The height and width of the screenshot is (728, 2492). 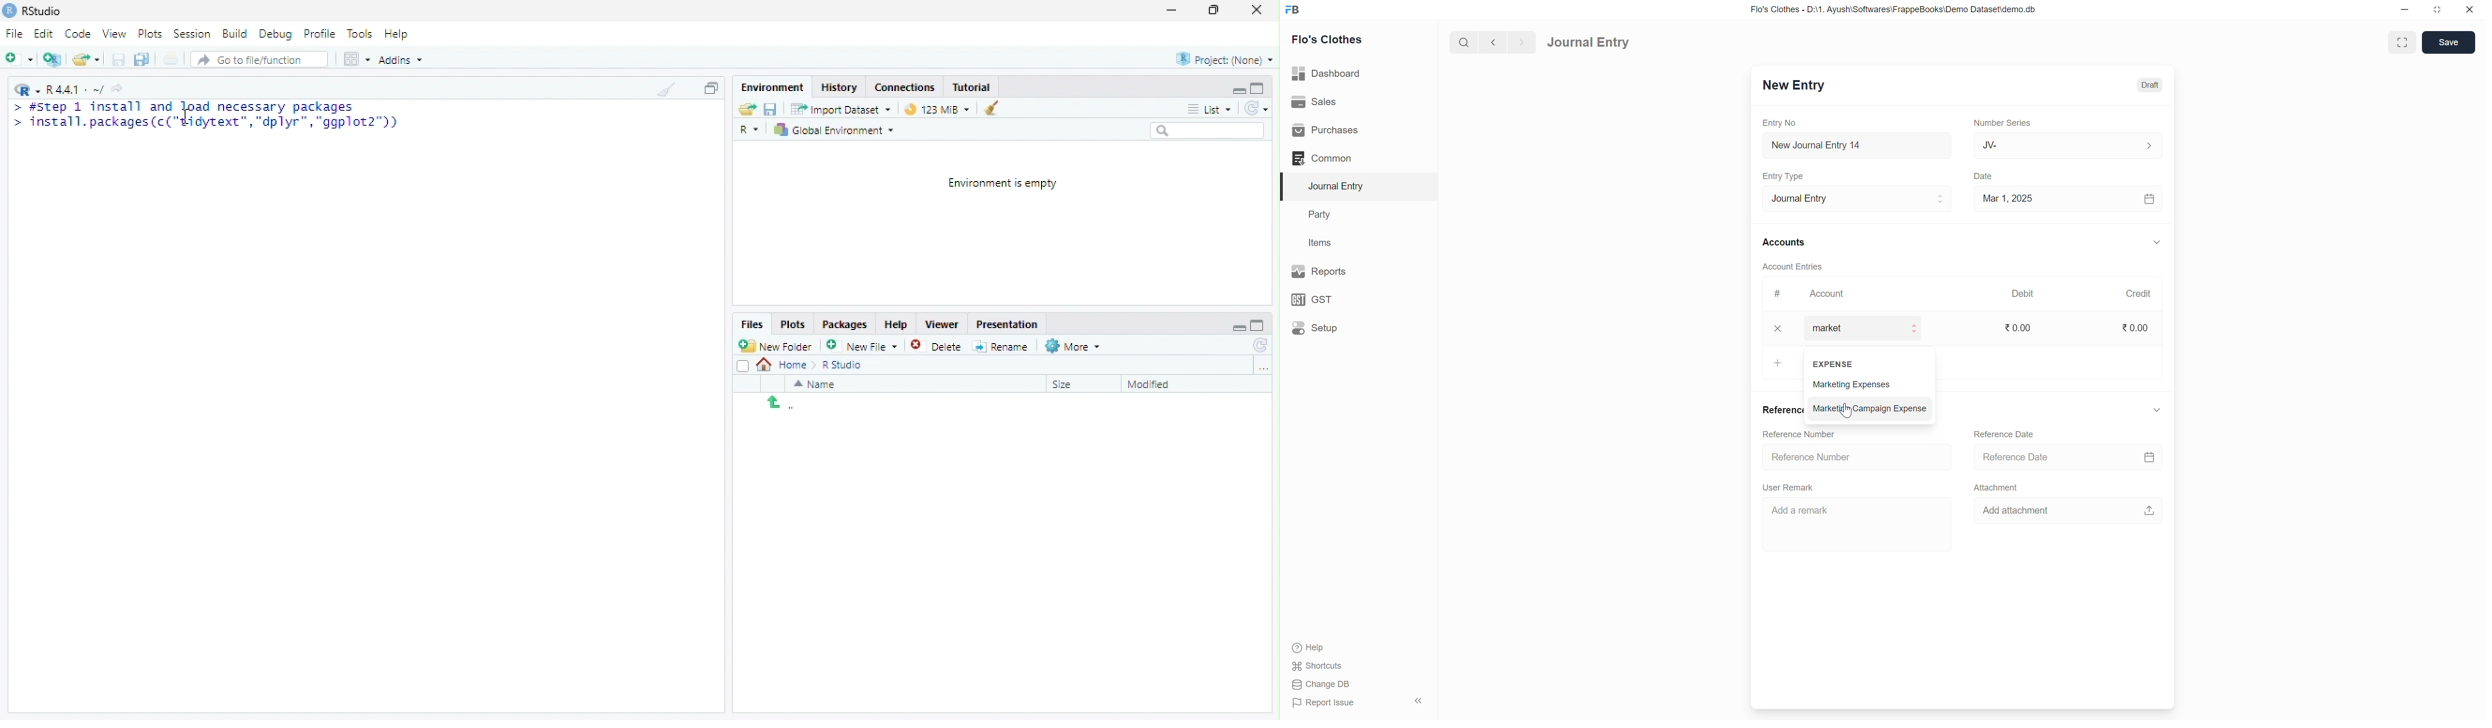 What do you see at coordinates (972, 87) in the screenshot?
I see `Tutorial` at bounding box center [972, 87].